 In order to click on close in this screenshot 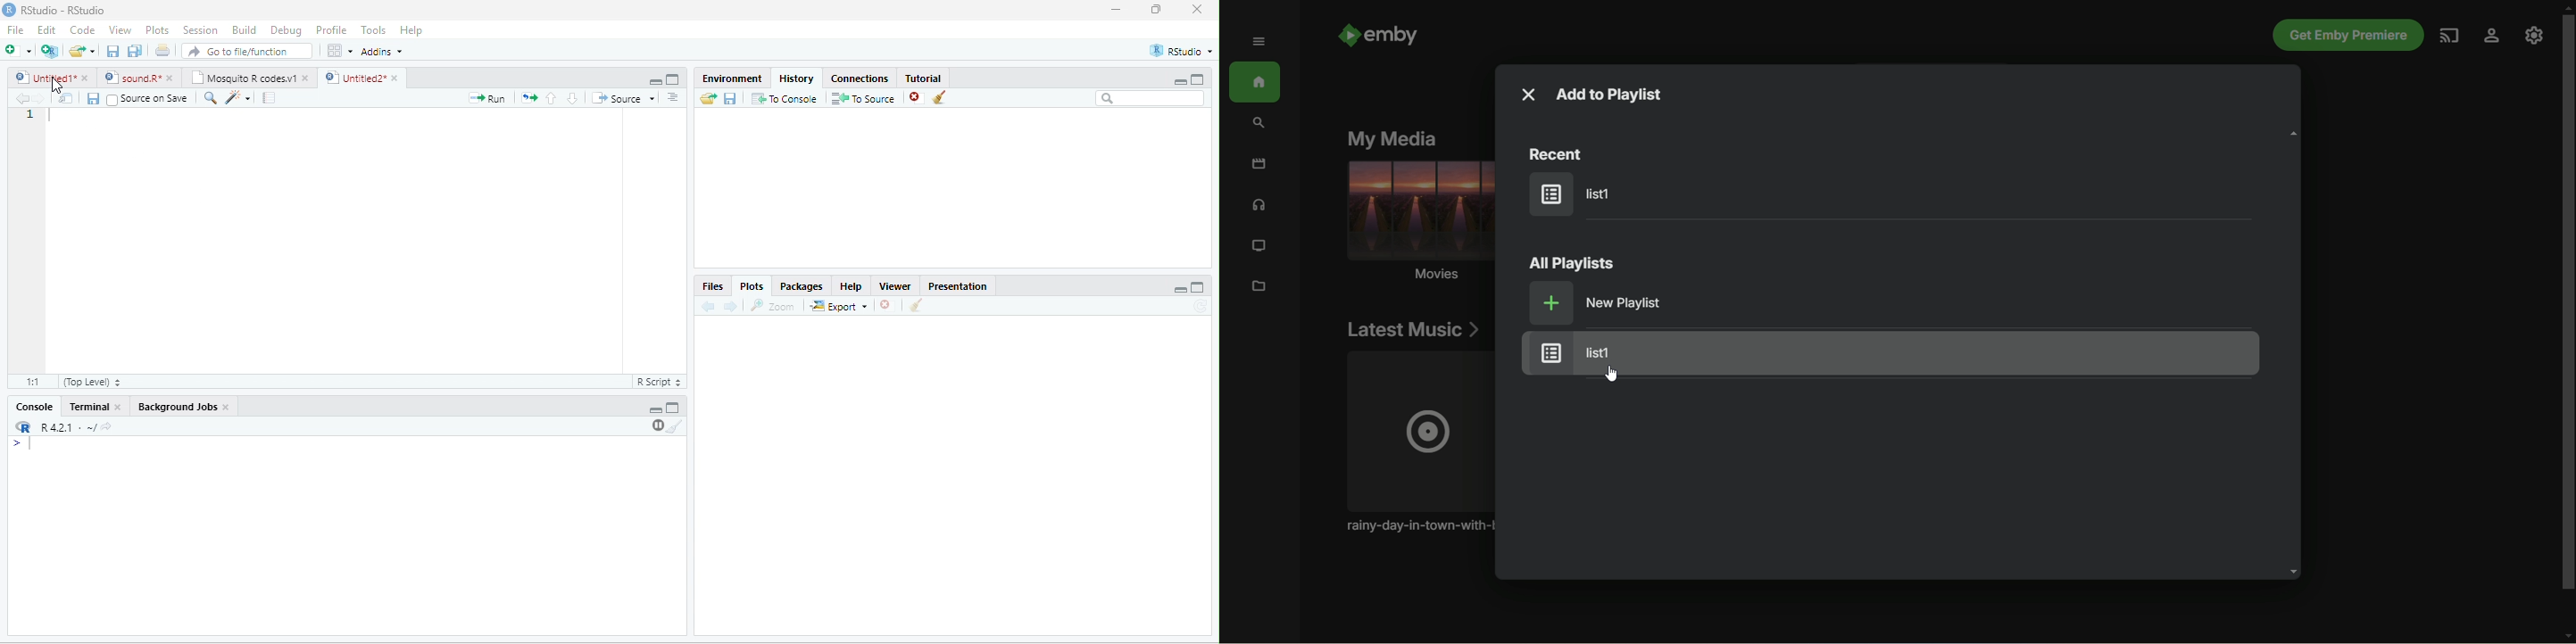, I will do `click(1197, 9)`.